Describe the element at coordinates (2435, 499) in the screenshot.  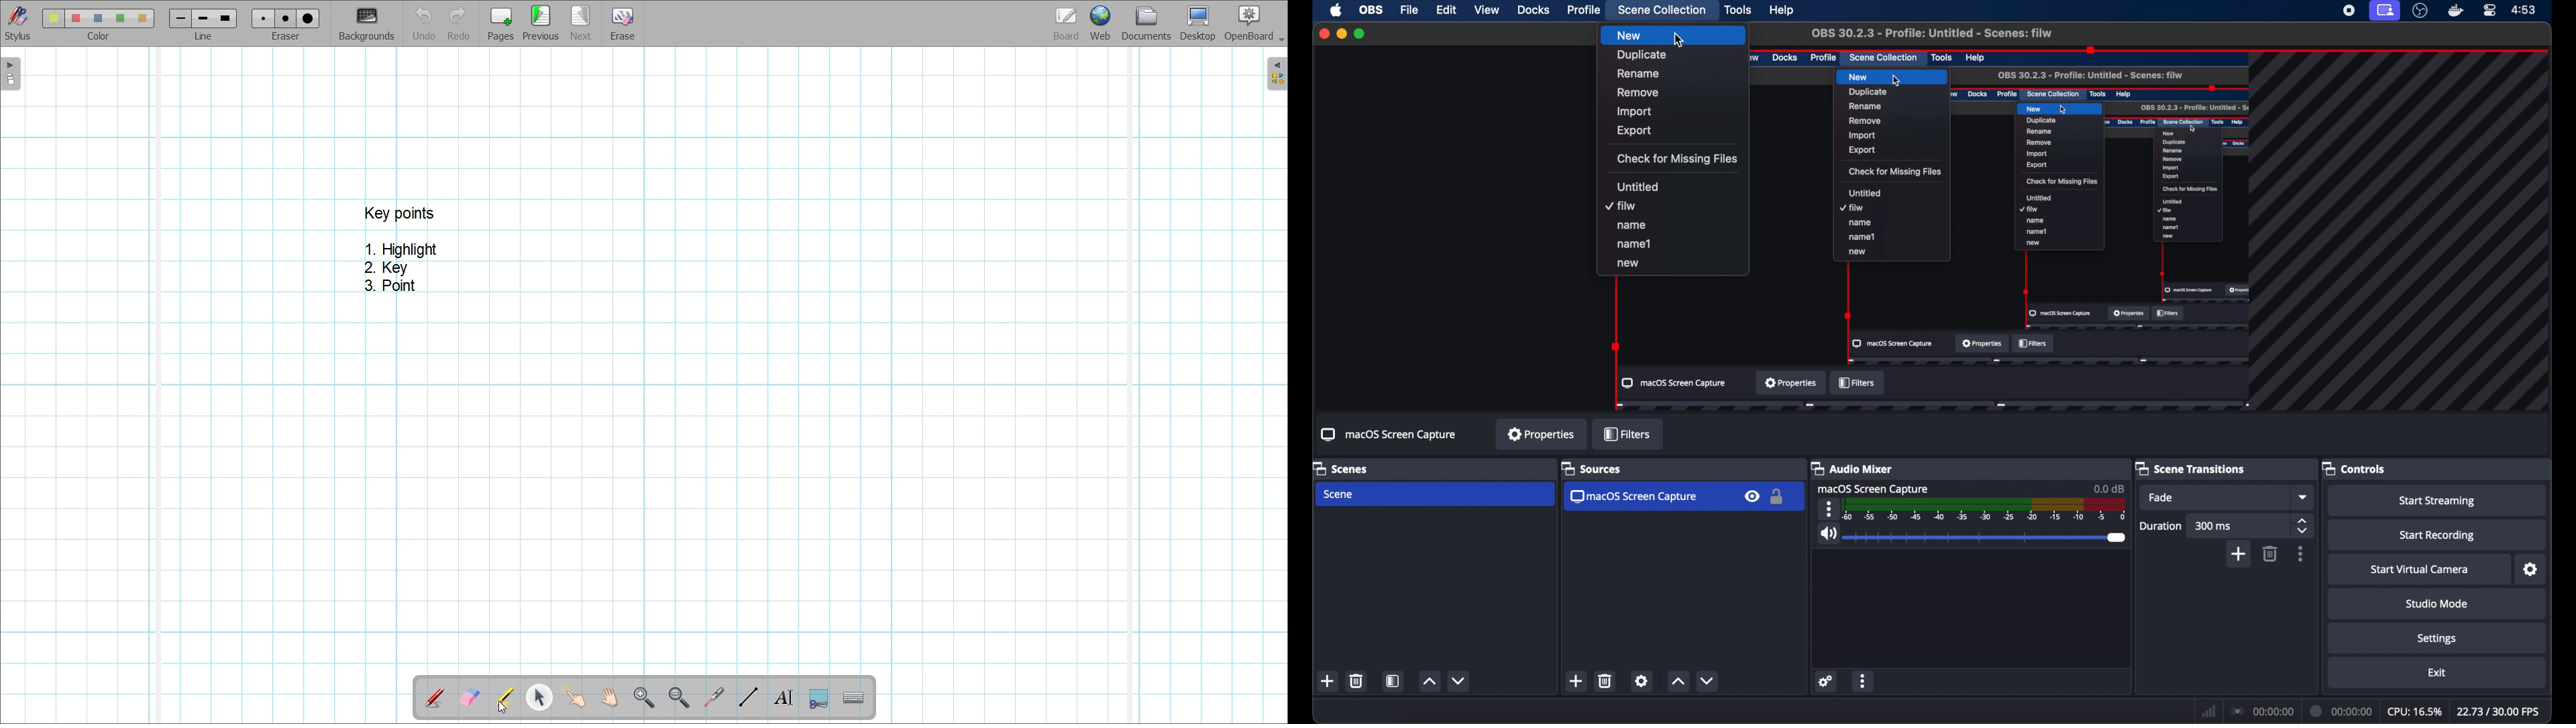
I see `start streaming` at that location.